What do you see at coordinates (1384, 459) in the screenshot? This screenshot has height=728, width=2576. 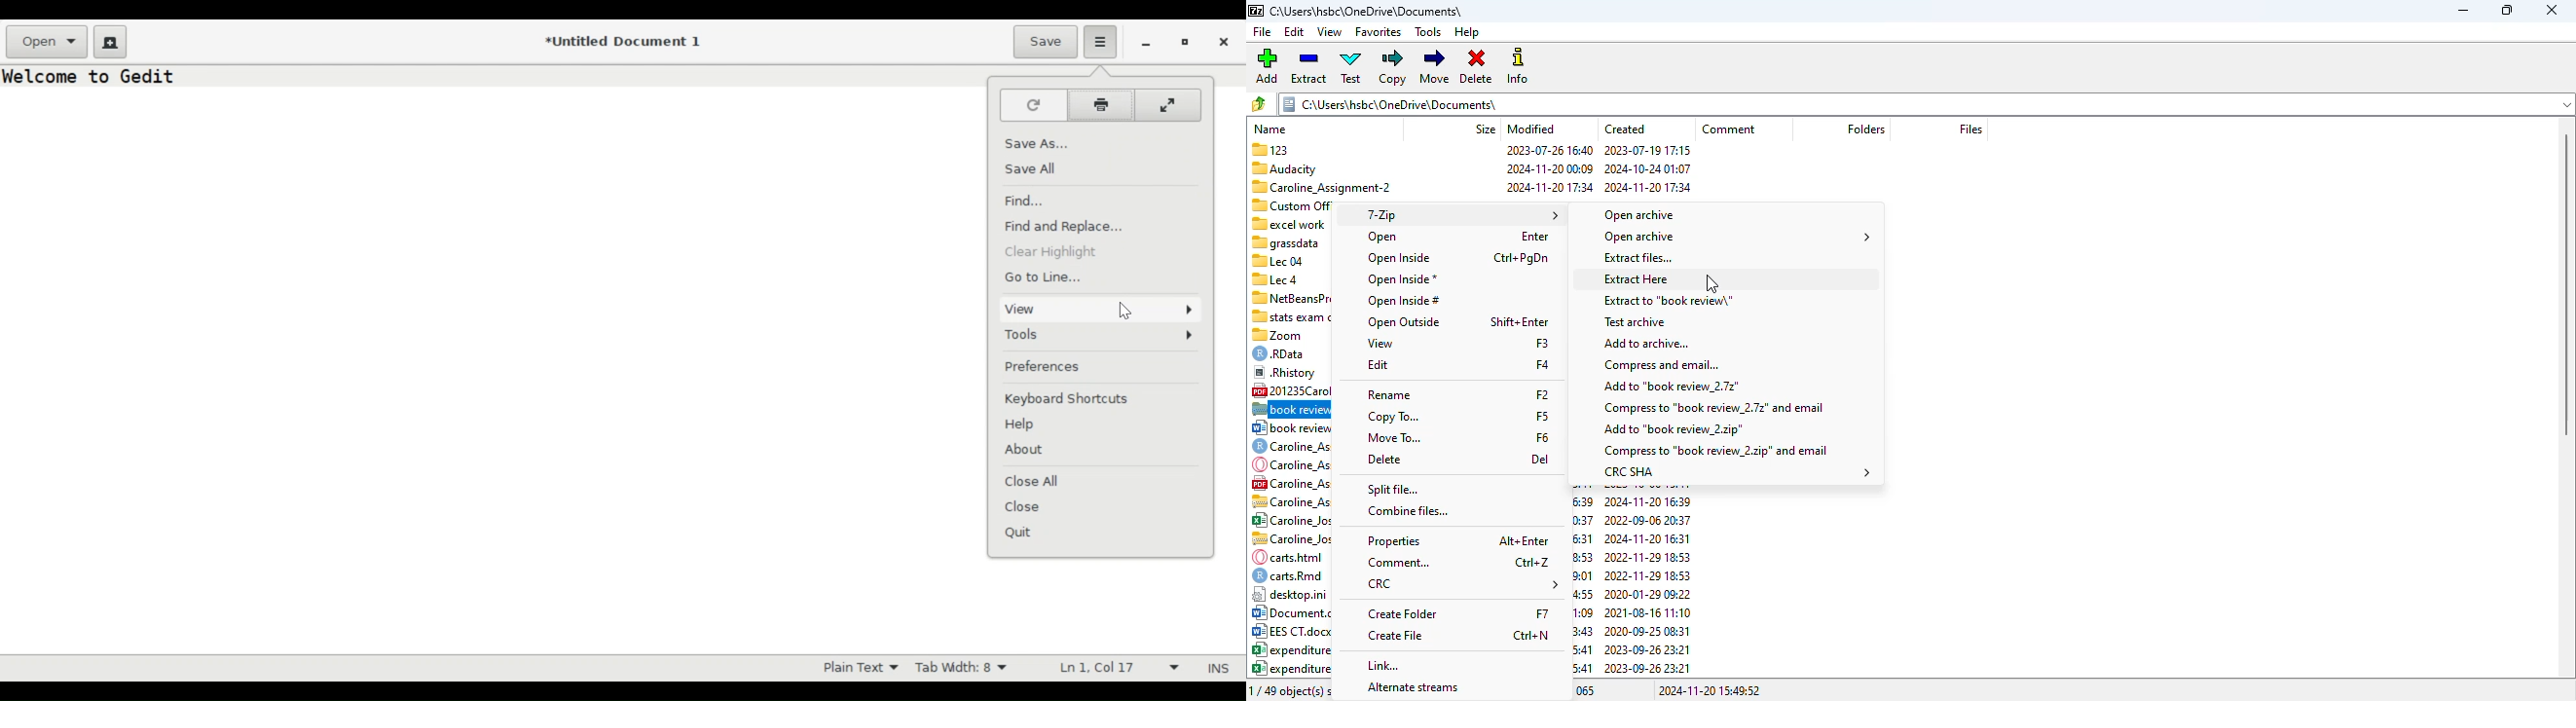 I see `delete` at bounding box center [1384, 459].